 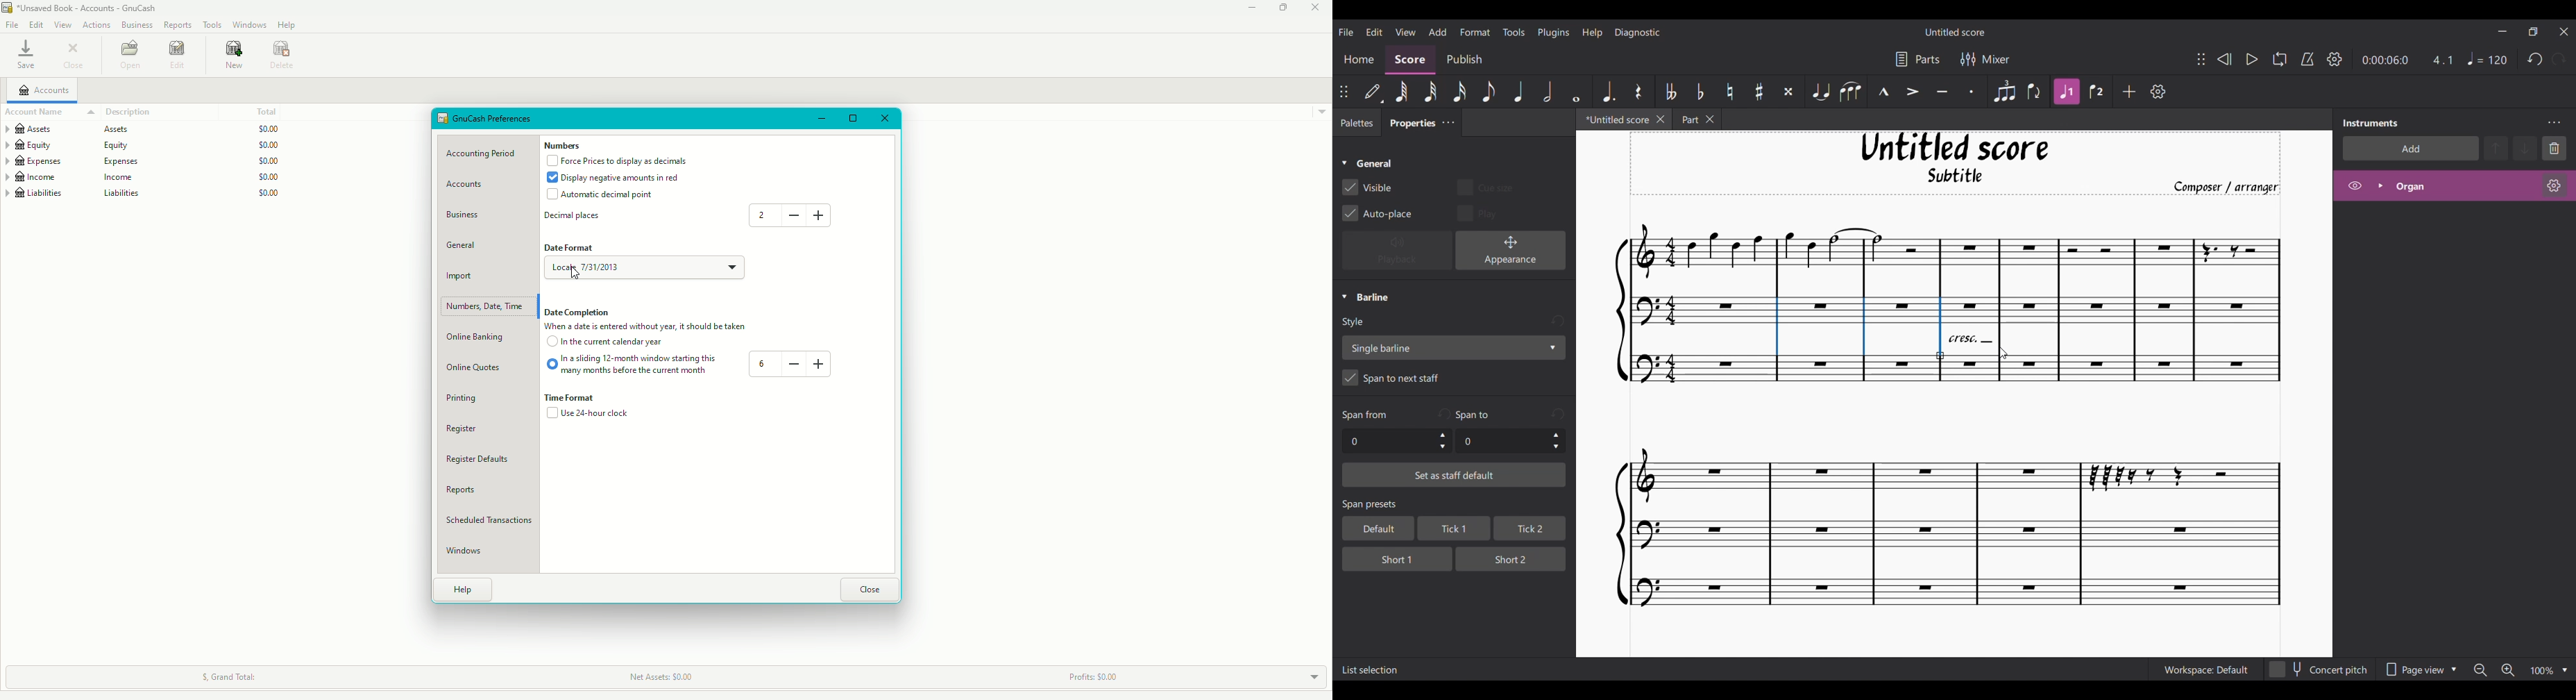 I want to click on Instruments panel settings, so click(x=2554, y=122).